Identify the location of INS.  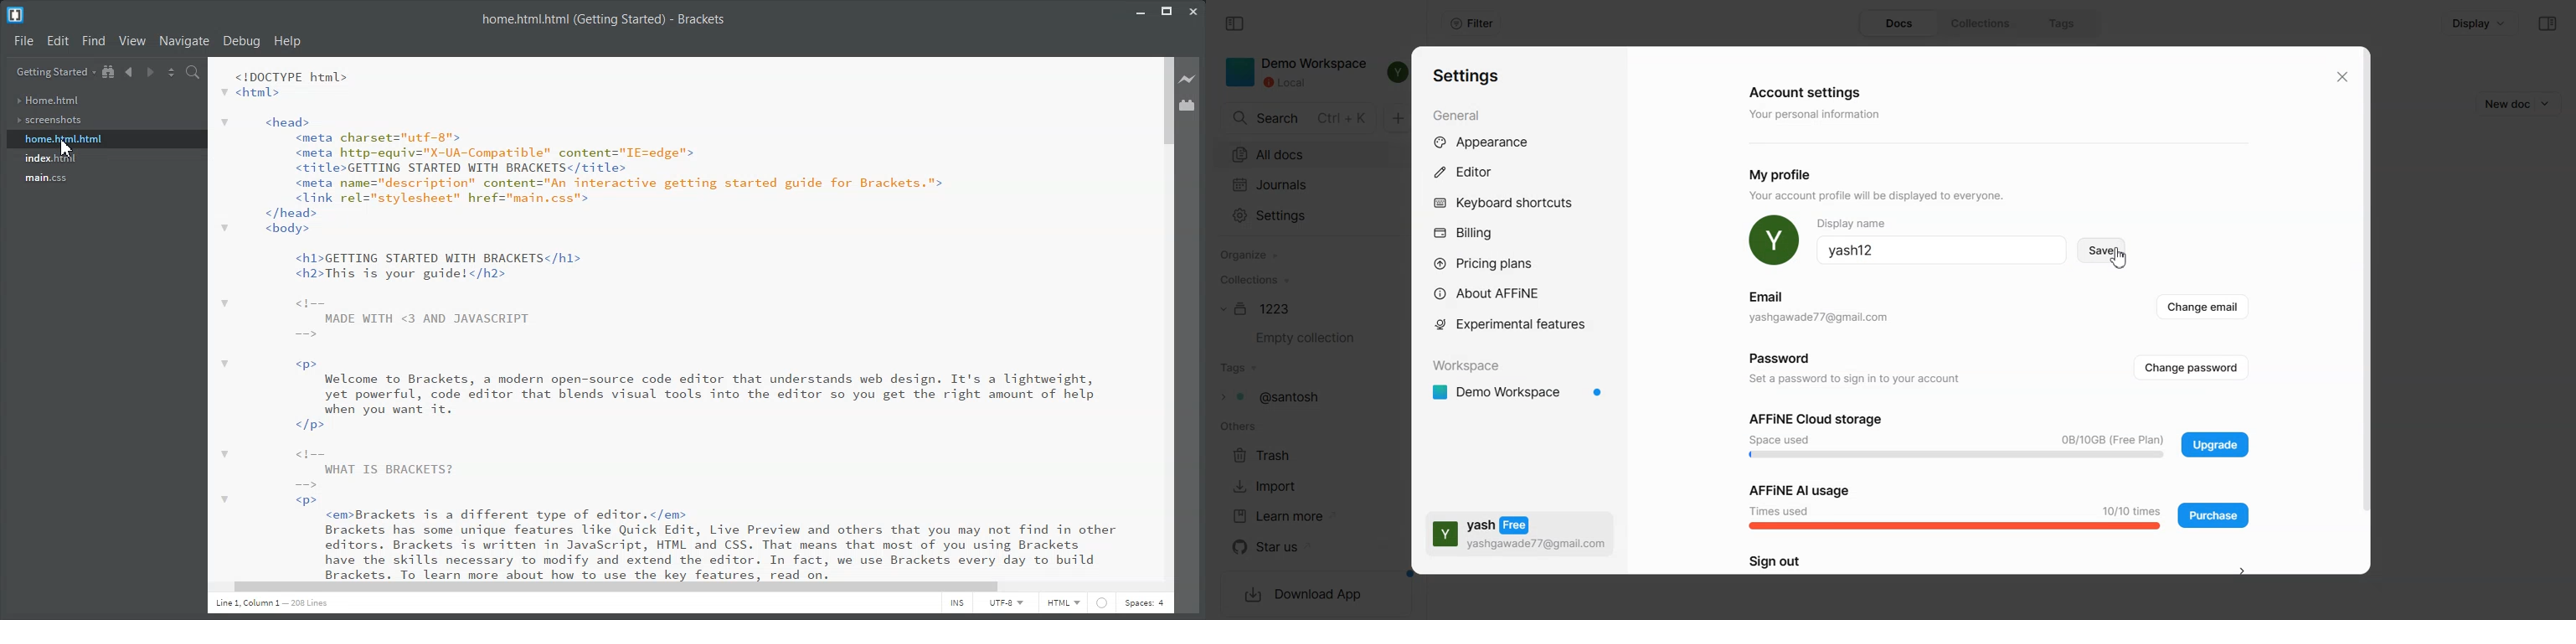
(956, 605).